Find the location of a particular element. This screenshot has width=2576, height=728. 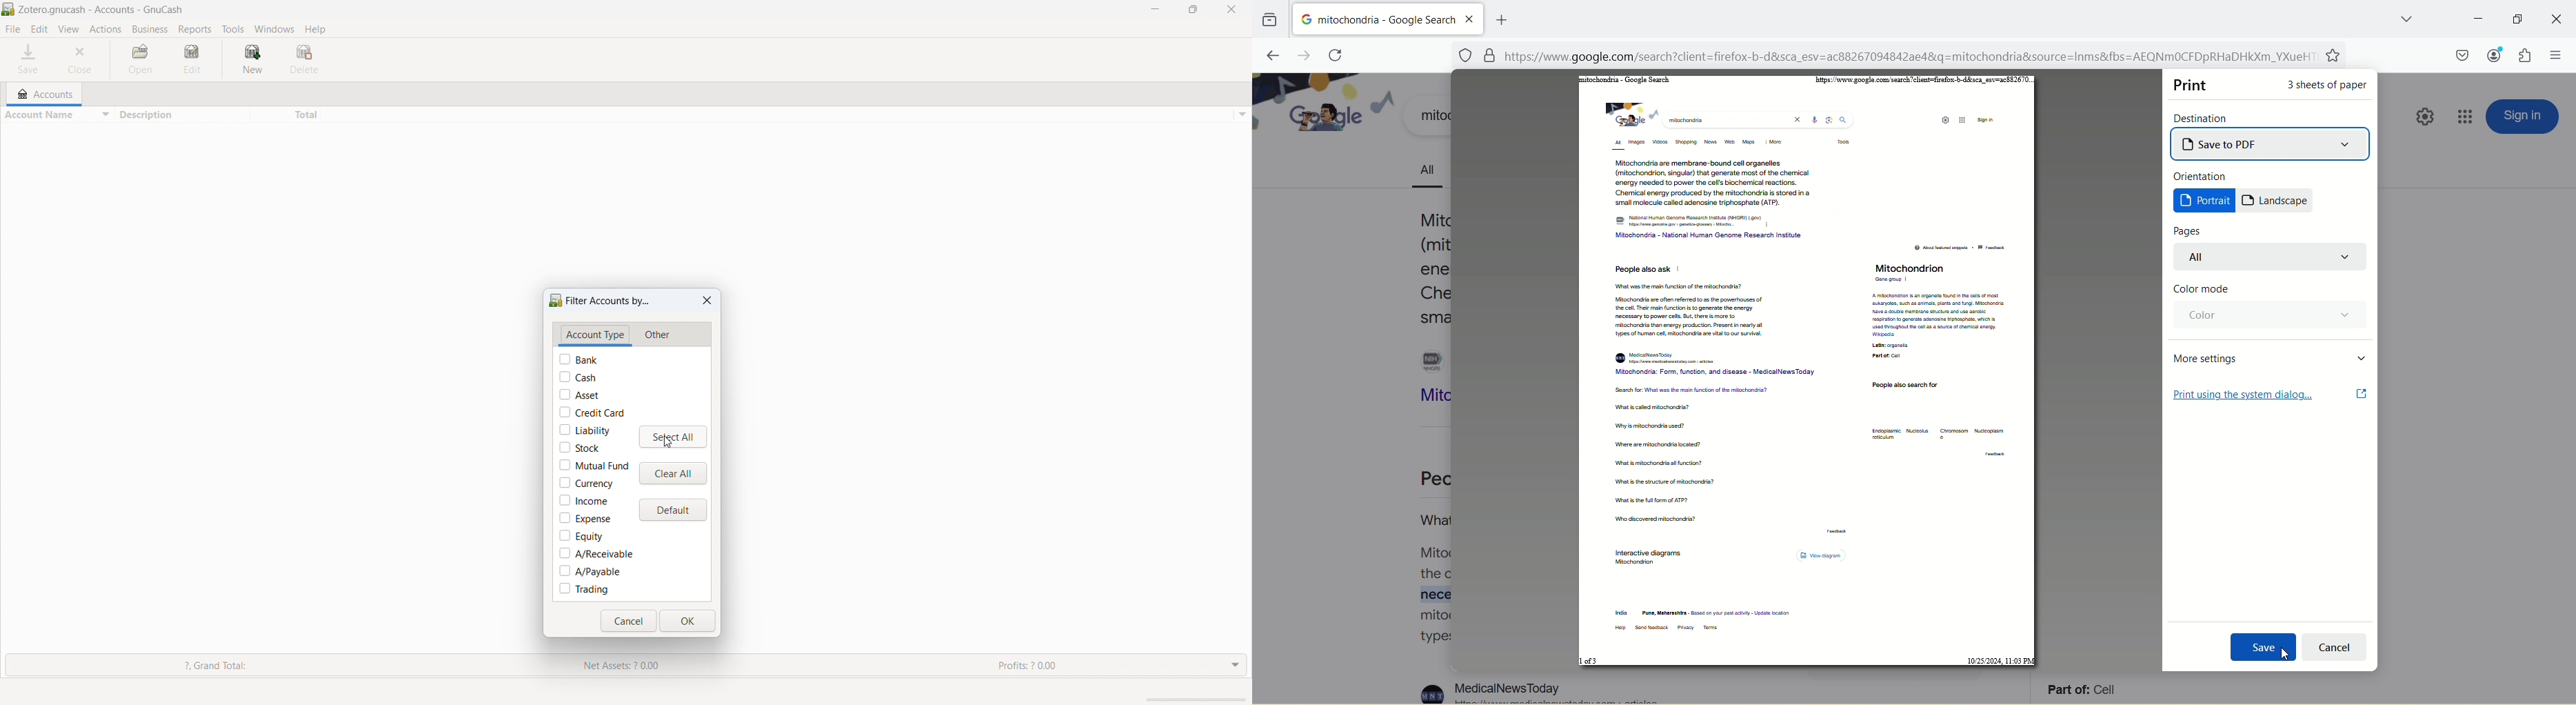

all is located at coordinates (2274, 257).